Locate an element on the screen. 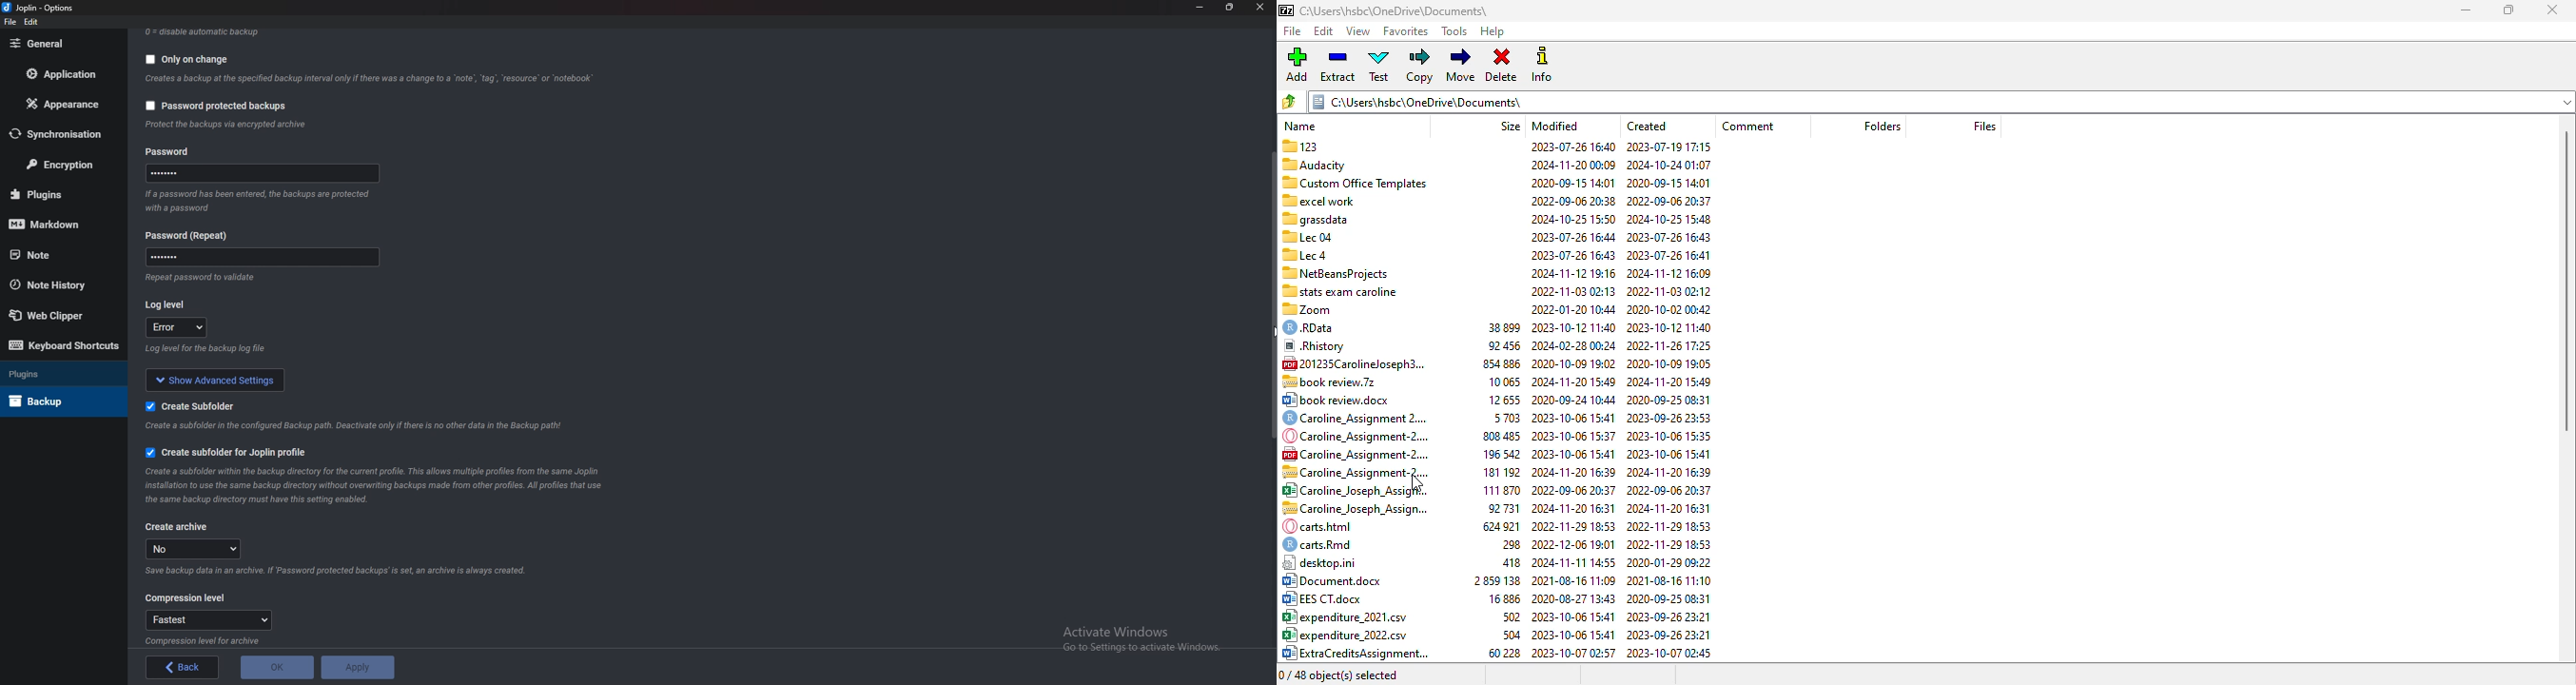 This screenshot has height=700, width=2576. Back up is located at coordinates (49, 401).